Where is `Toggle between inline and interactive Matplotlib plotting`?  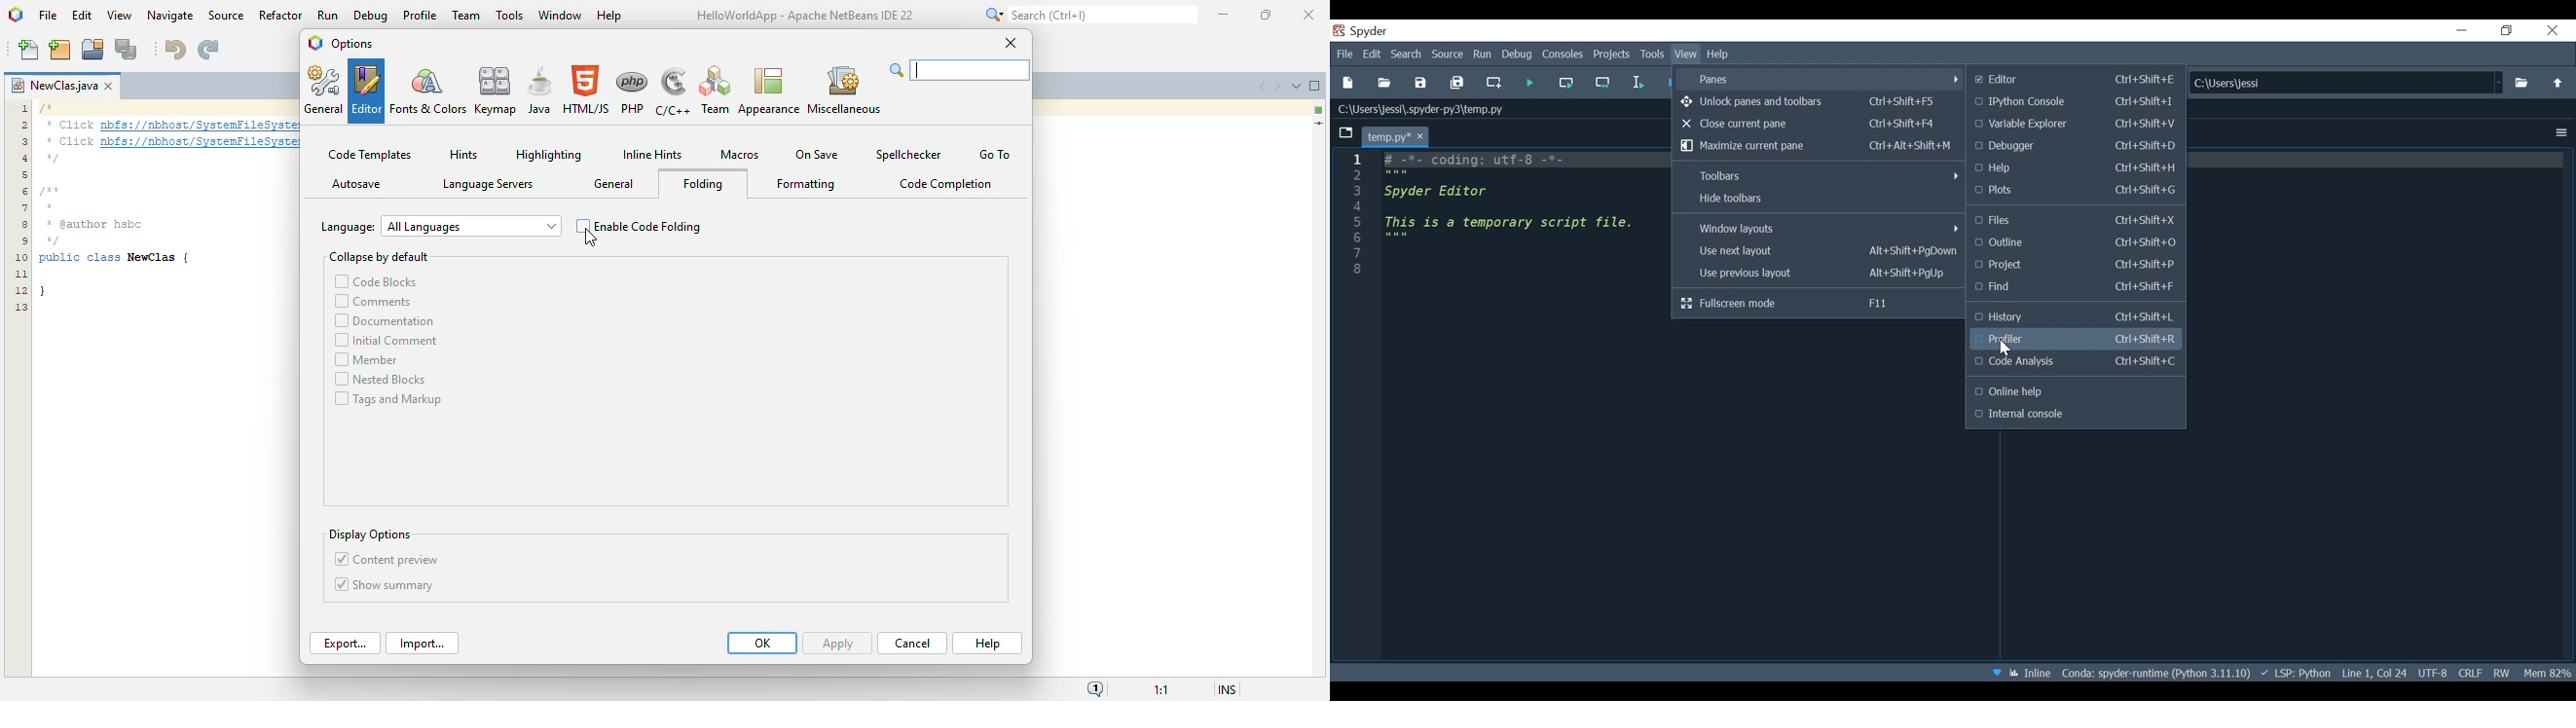
Toggle between inline and interactive Matplotlib plotting is located at coordinates (2029, 672).